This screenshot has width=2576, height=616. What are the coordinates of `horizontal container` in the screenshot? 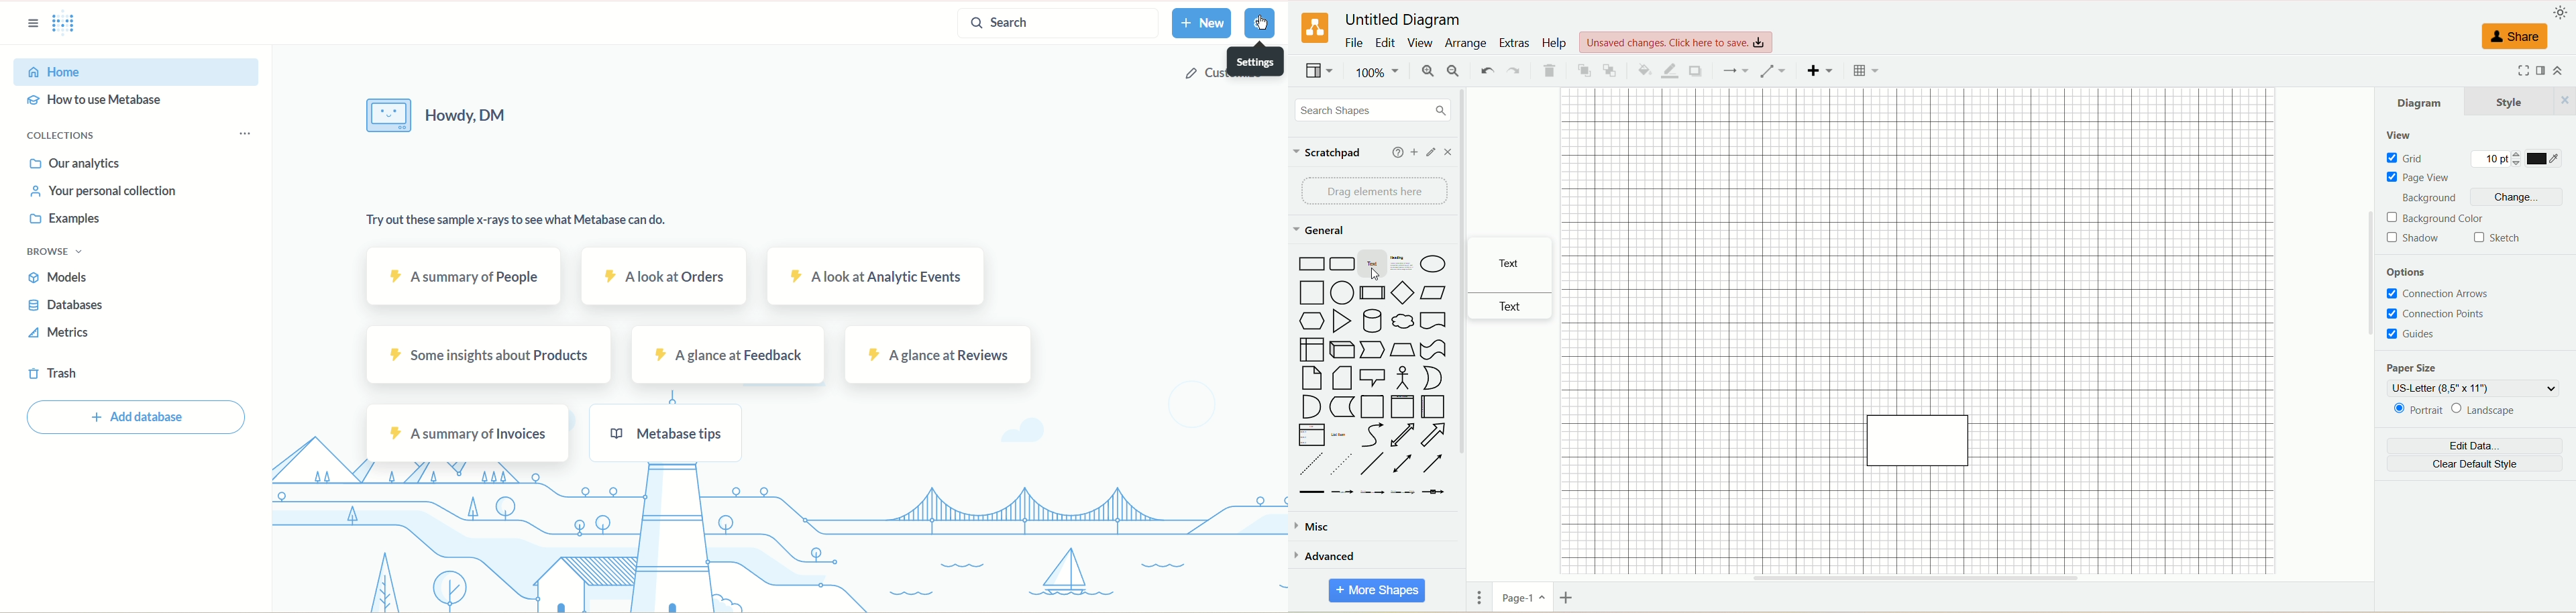 It's located at (1431, 406).